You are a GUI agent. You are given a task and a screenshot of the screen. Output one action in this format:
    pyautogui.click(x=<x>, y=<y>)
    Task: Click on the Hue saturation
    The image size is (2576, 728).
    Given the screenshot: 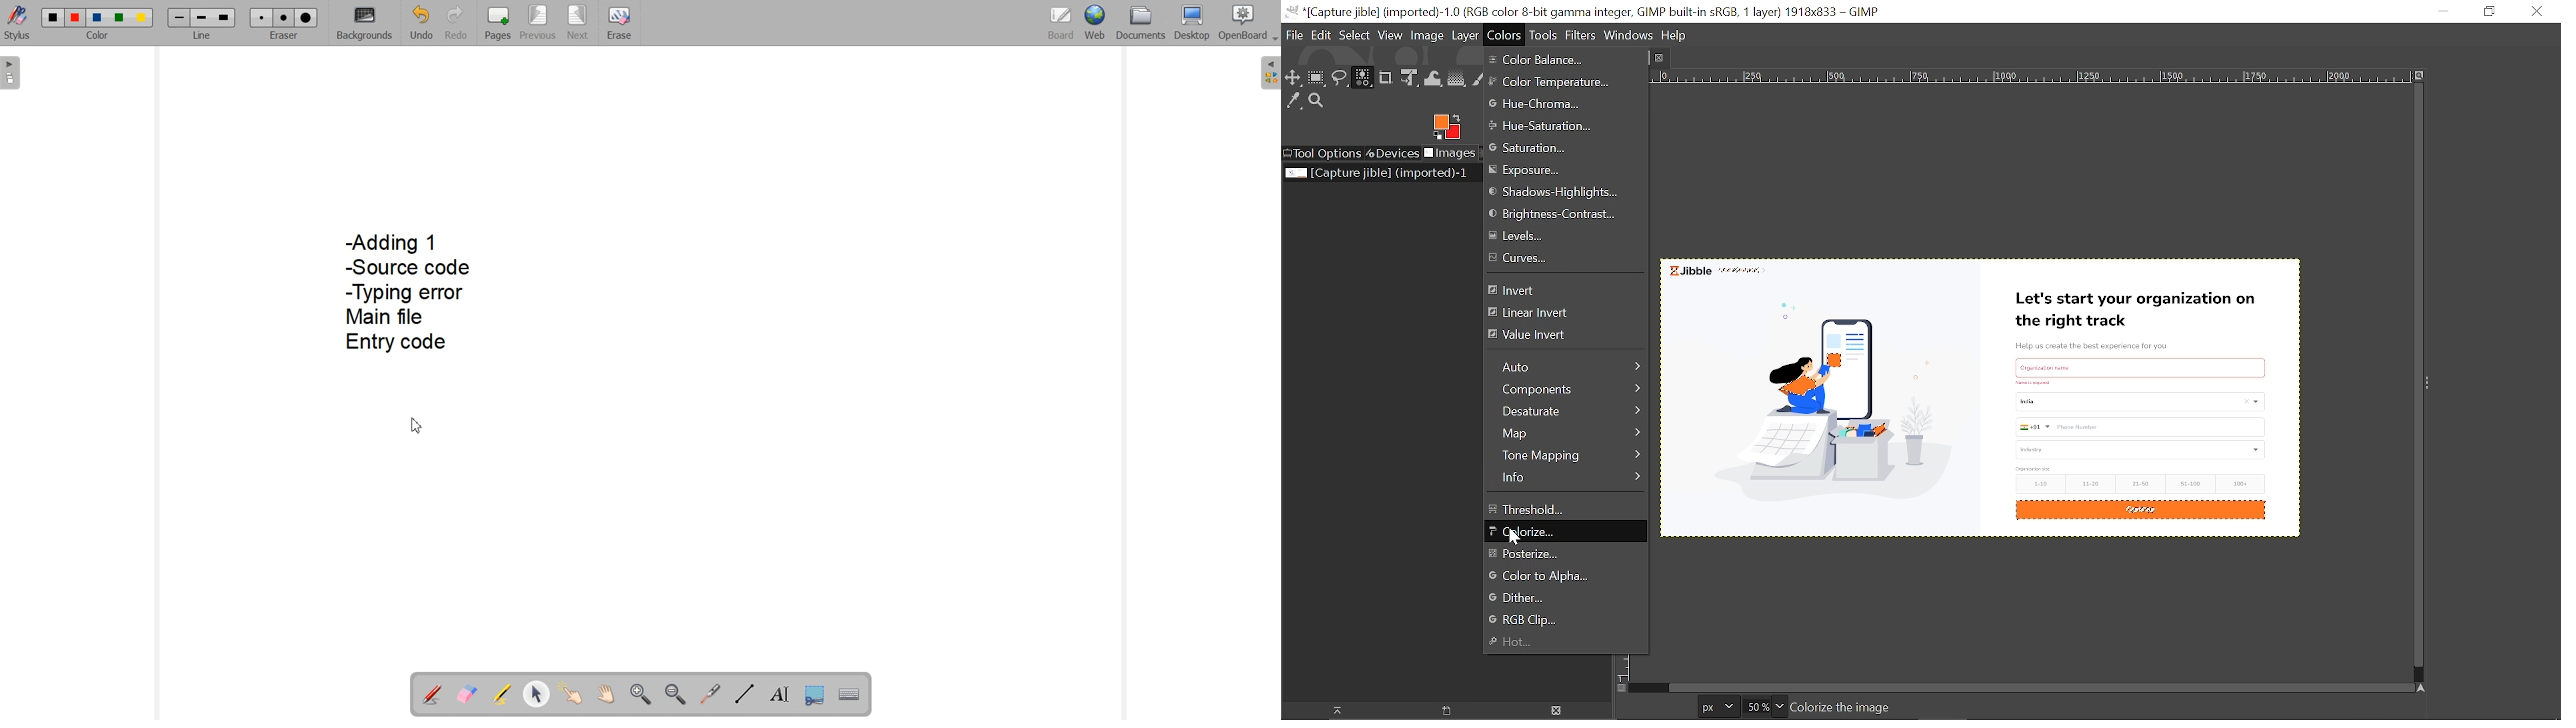 What is the action you would take?
    pyautogui.click(x=1568, y=127)
    